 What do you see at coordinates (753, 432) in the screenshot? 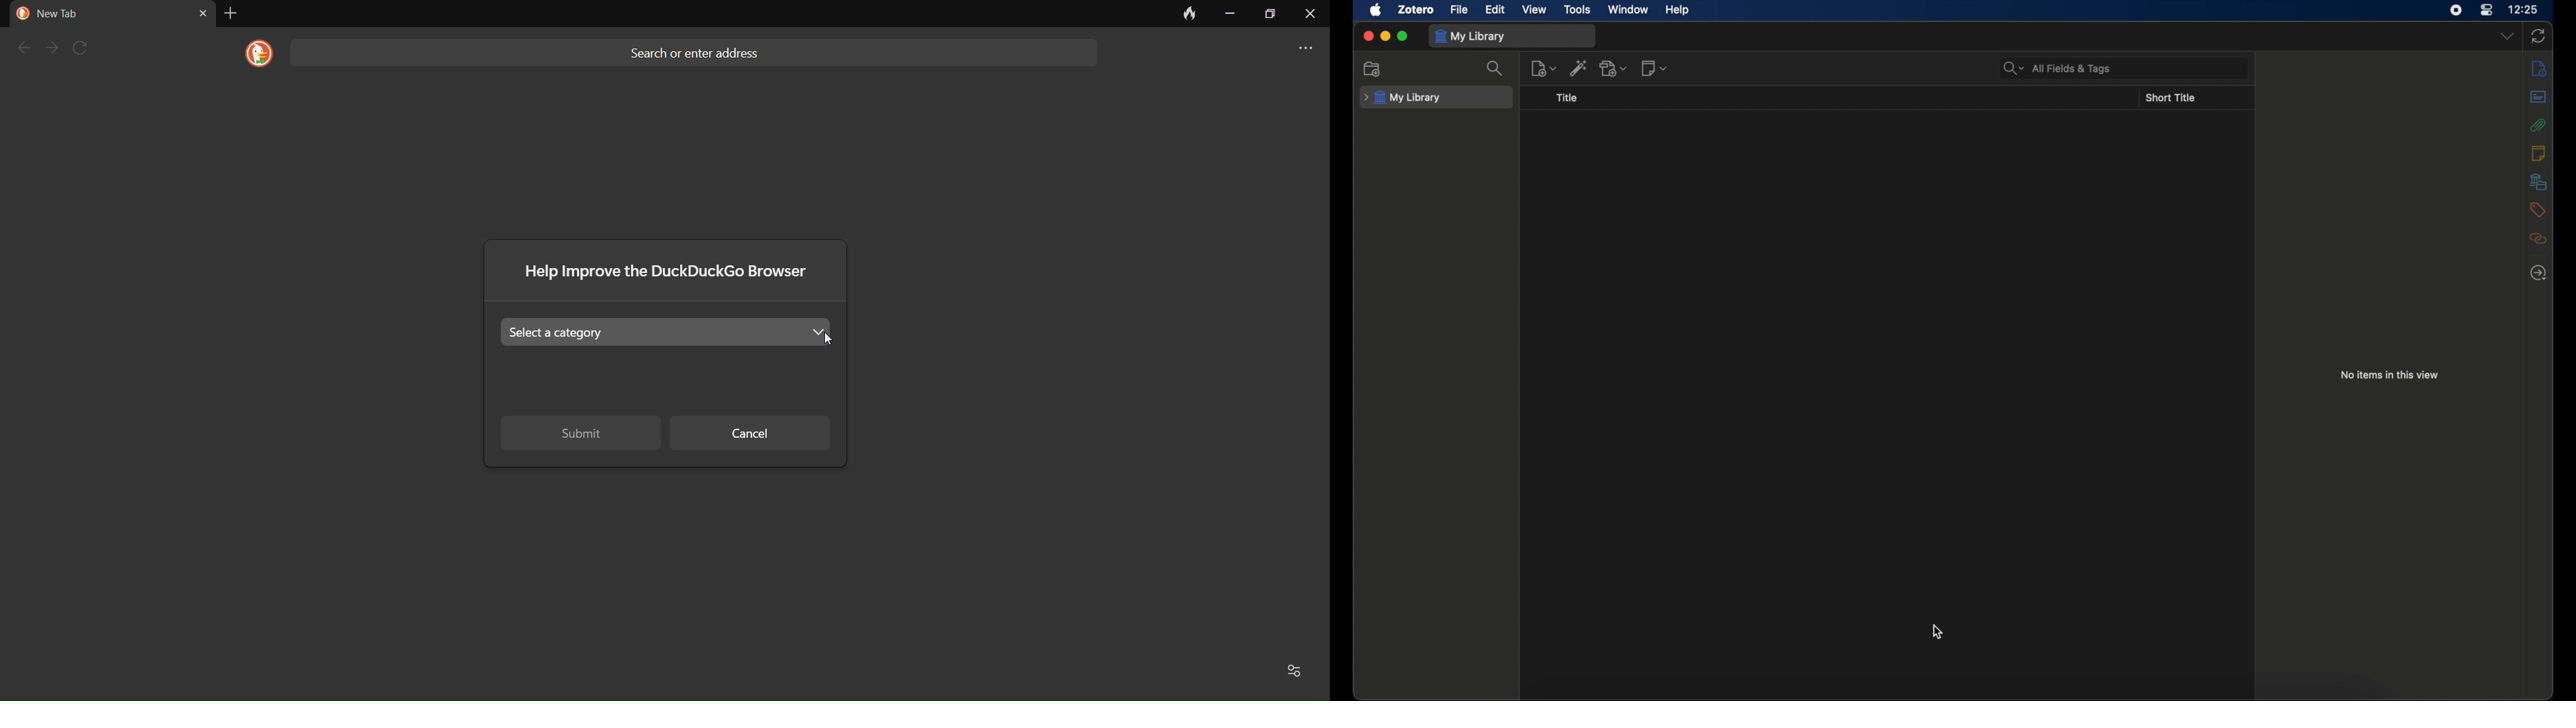
I see `cancel` at bounding box center [753, 432].